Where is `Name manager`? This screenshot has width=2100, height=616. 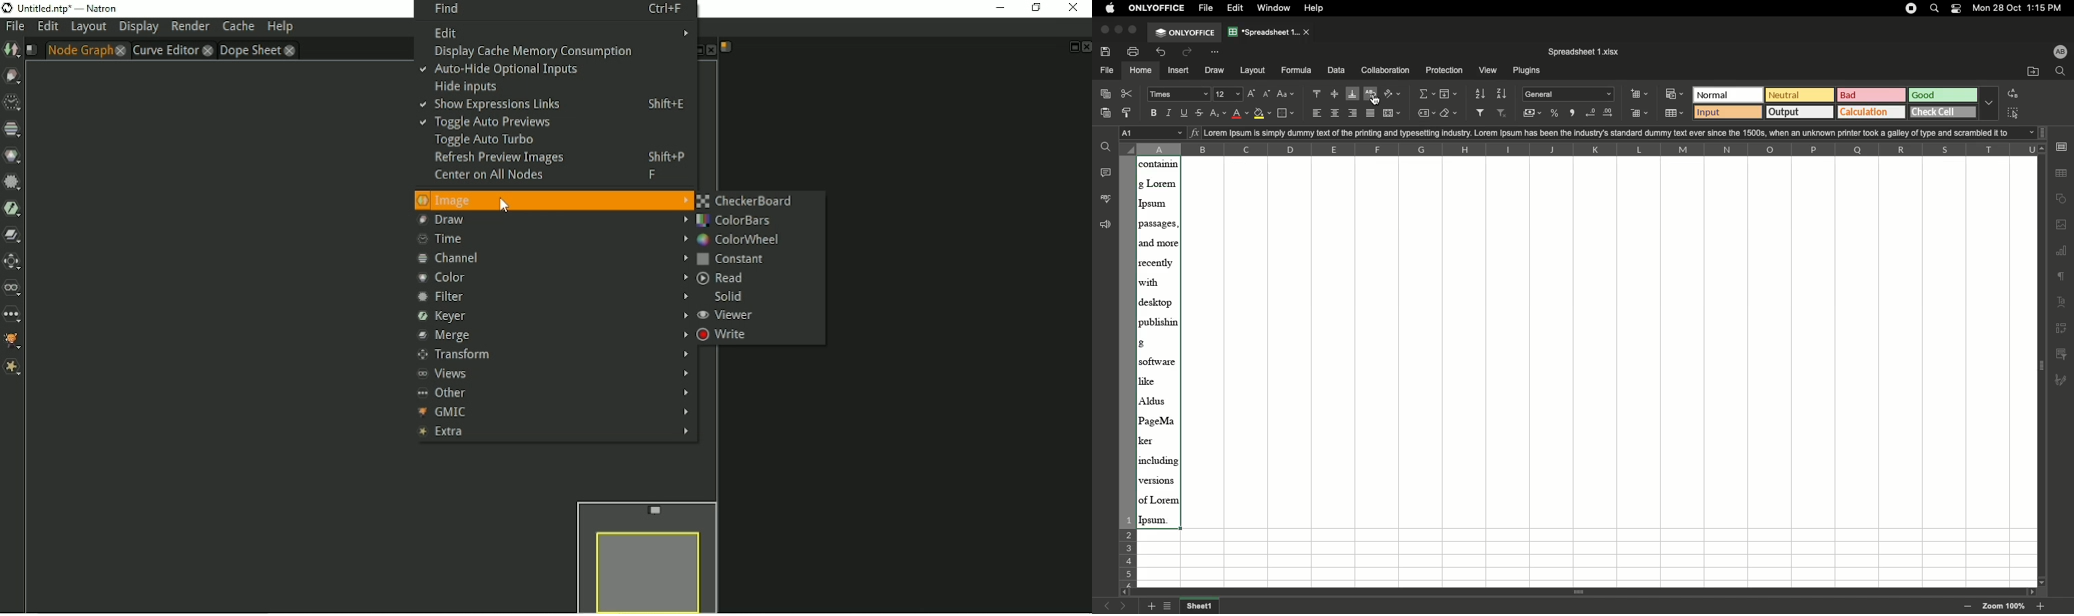 Name manager is located at coordinates (1153, 133).